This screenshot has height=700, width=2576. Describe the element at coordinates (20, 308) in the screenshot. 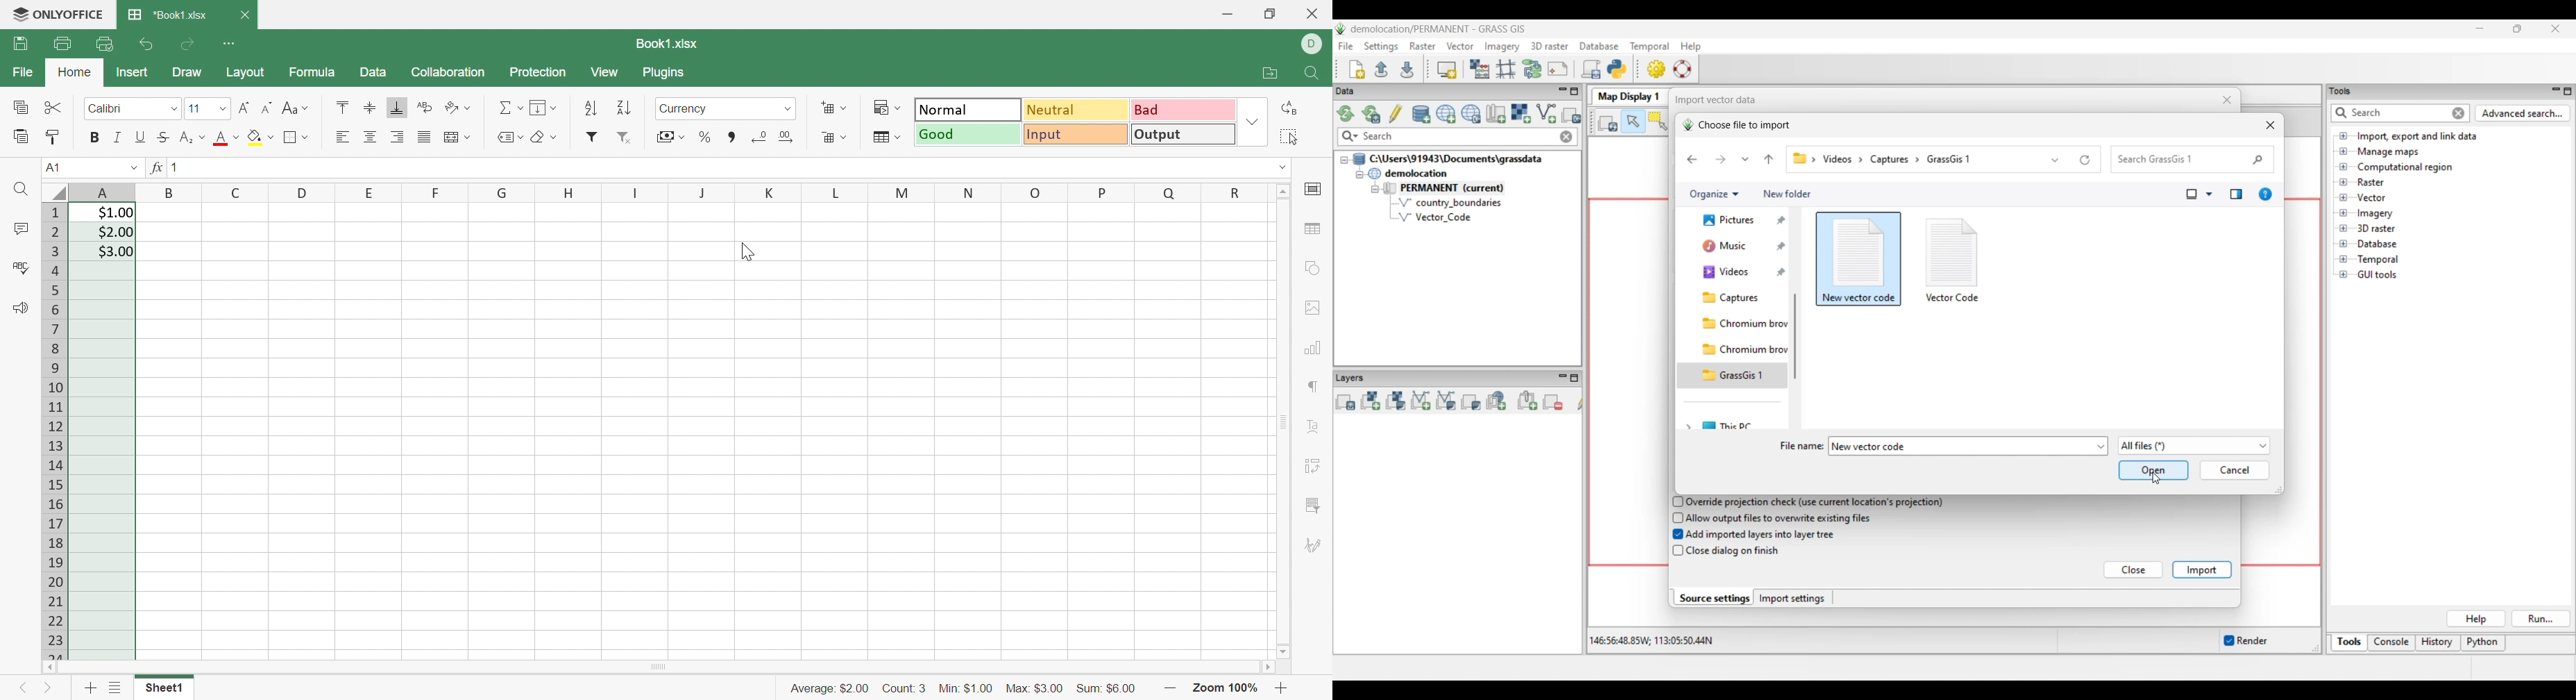

I see `Feedback & Support` at that location.